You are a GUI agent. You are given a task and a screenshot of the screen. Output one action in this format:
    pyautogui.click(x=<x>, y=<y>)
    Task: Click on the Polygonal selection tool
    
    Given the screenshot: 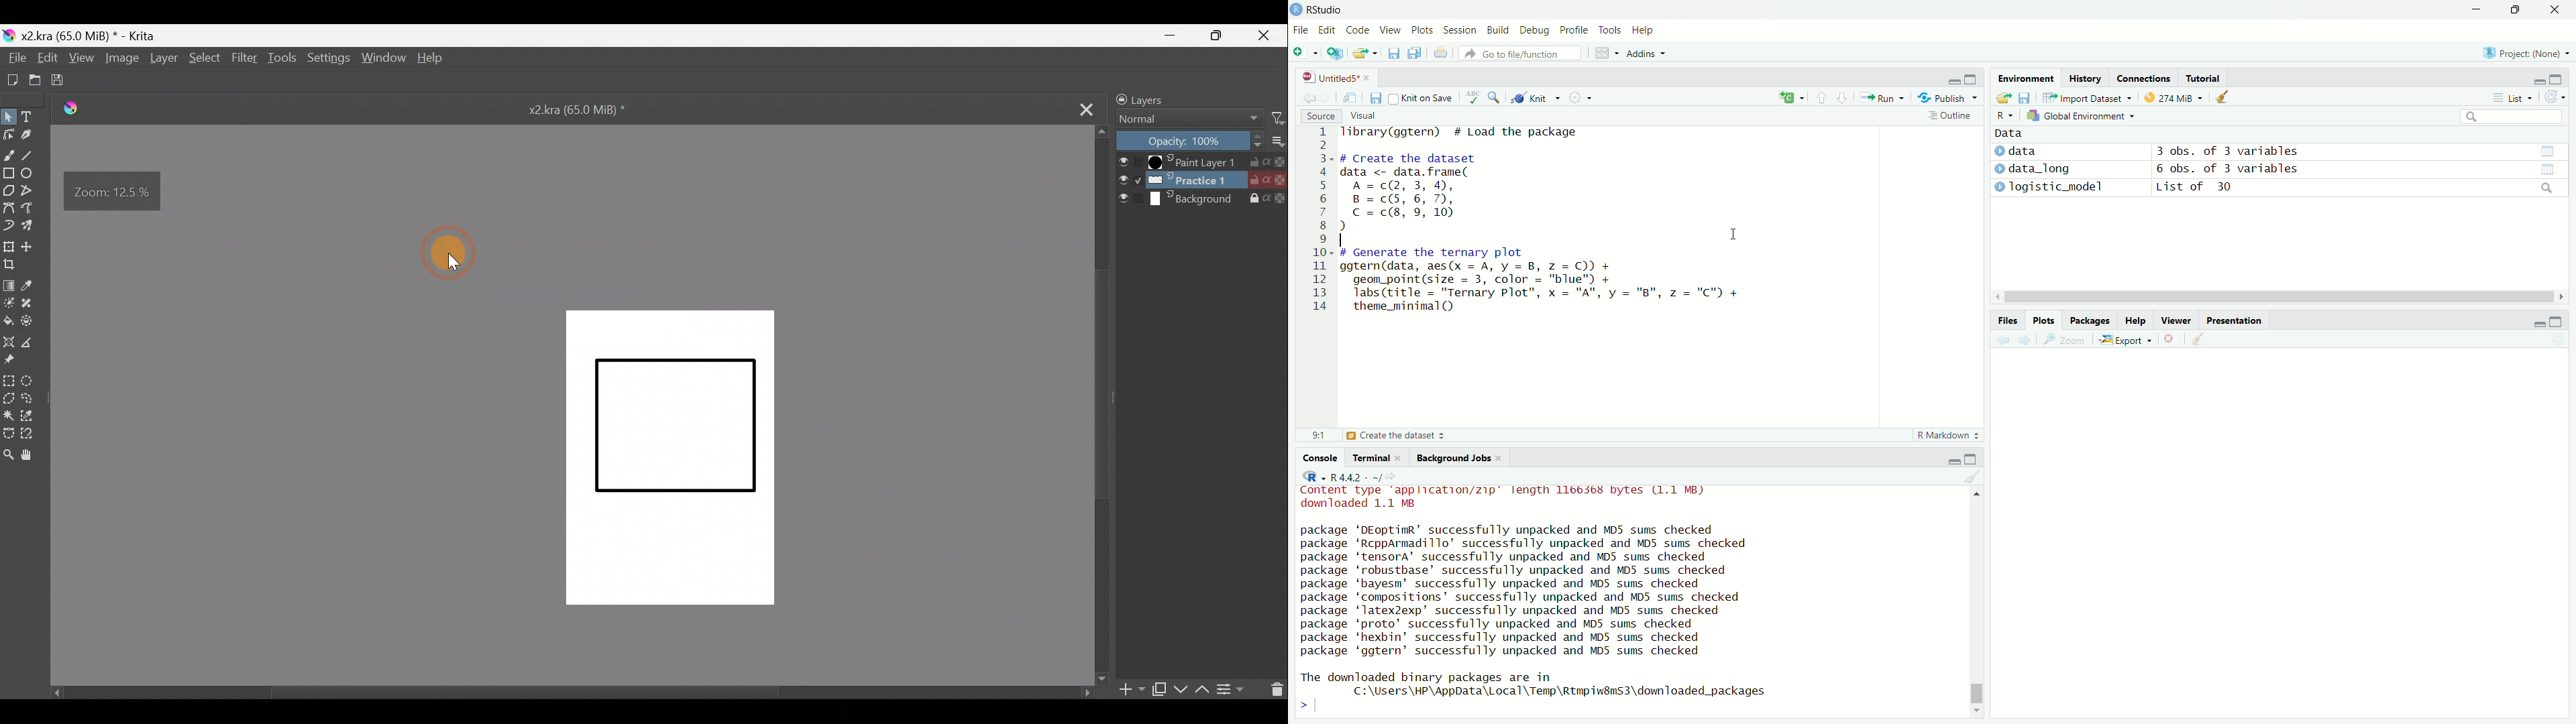 What is the action you would take?
    pyautogui.click(x=8, y=398)
    